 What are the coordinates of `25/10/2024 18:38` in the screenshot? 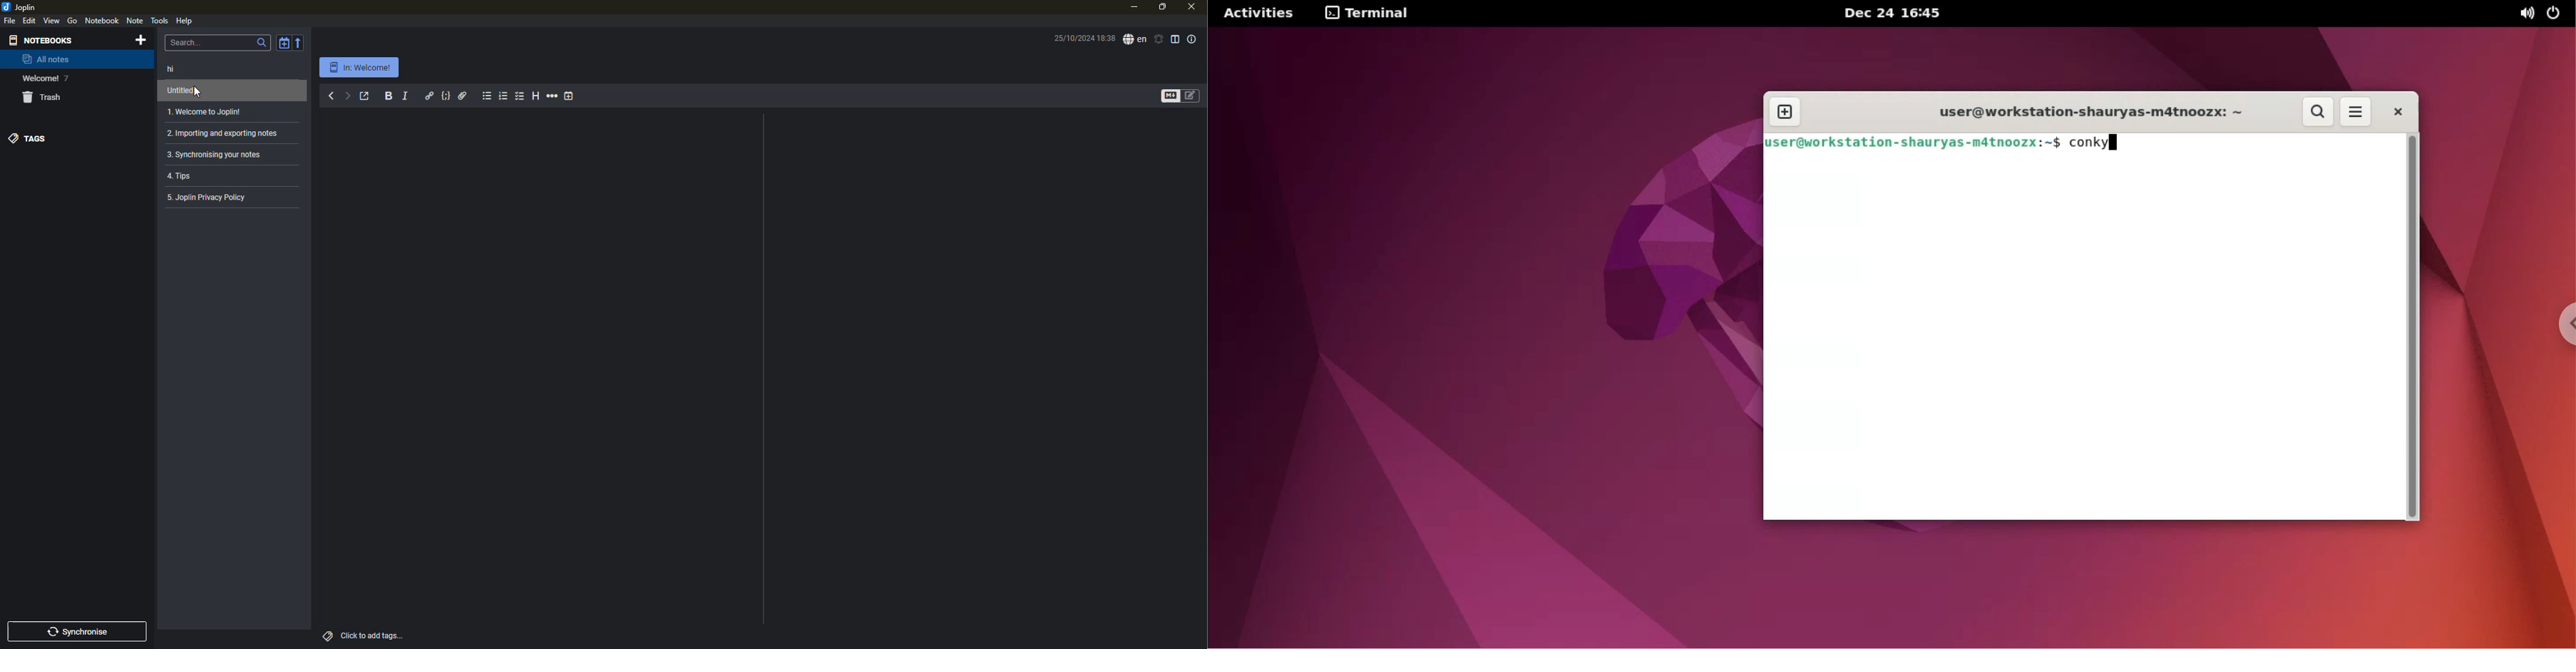 It's located at (1084, 38).